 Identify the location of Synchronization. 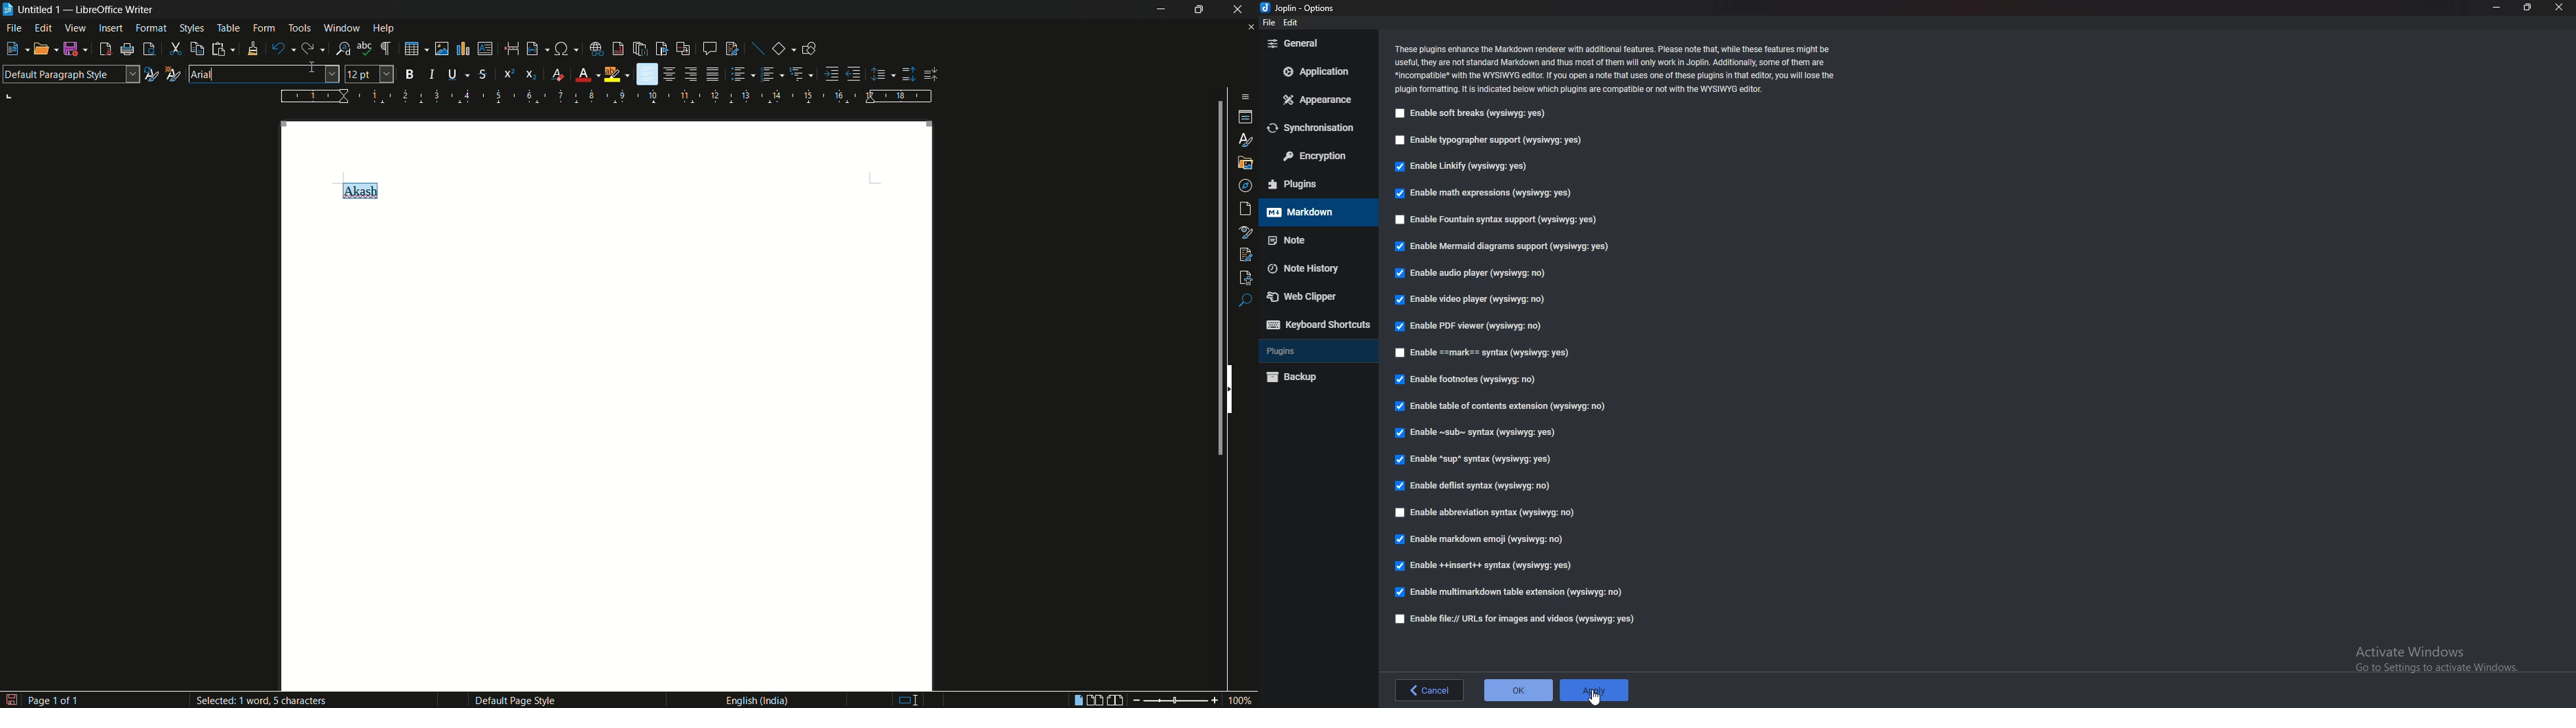
(1315, 129).